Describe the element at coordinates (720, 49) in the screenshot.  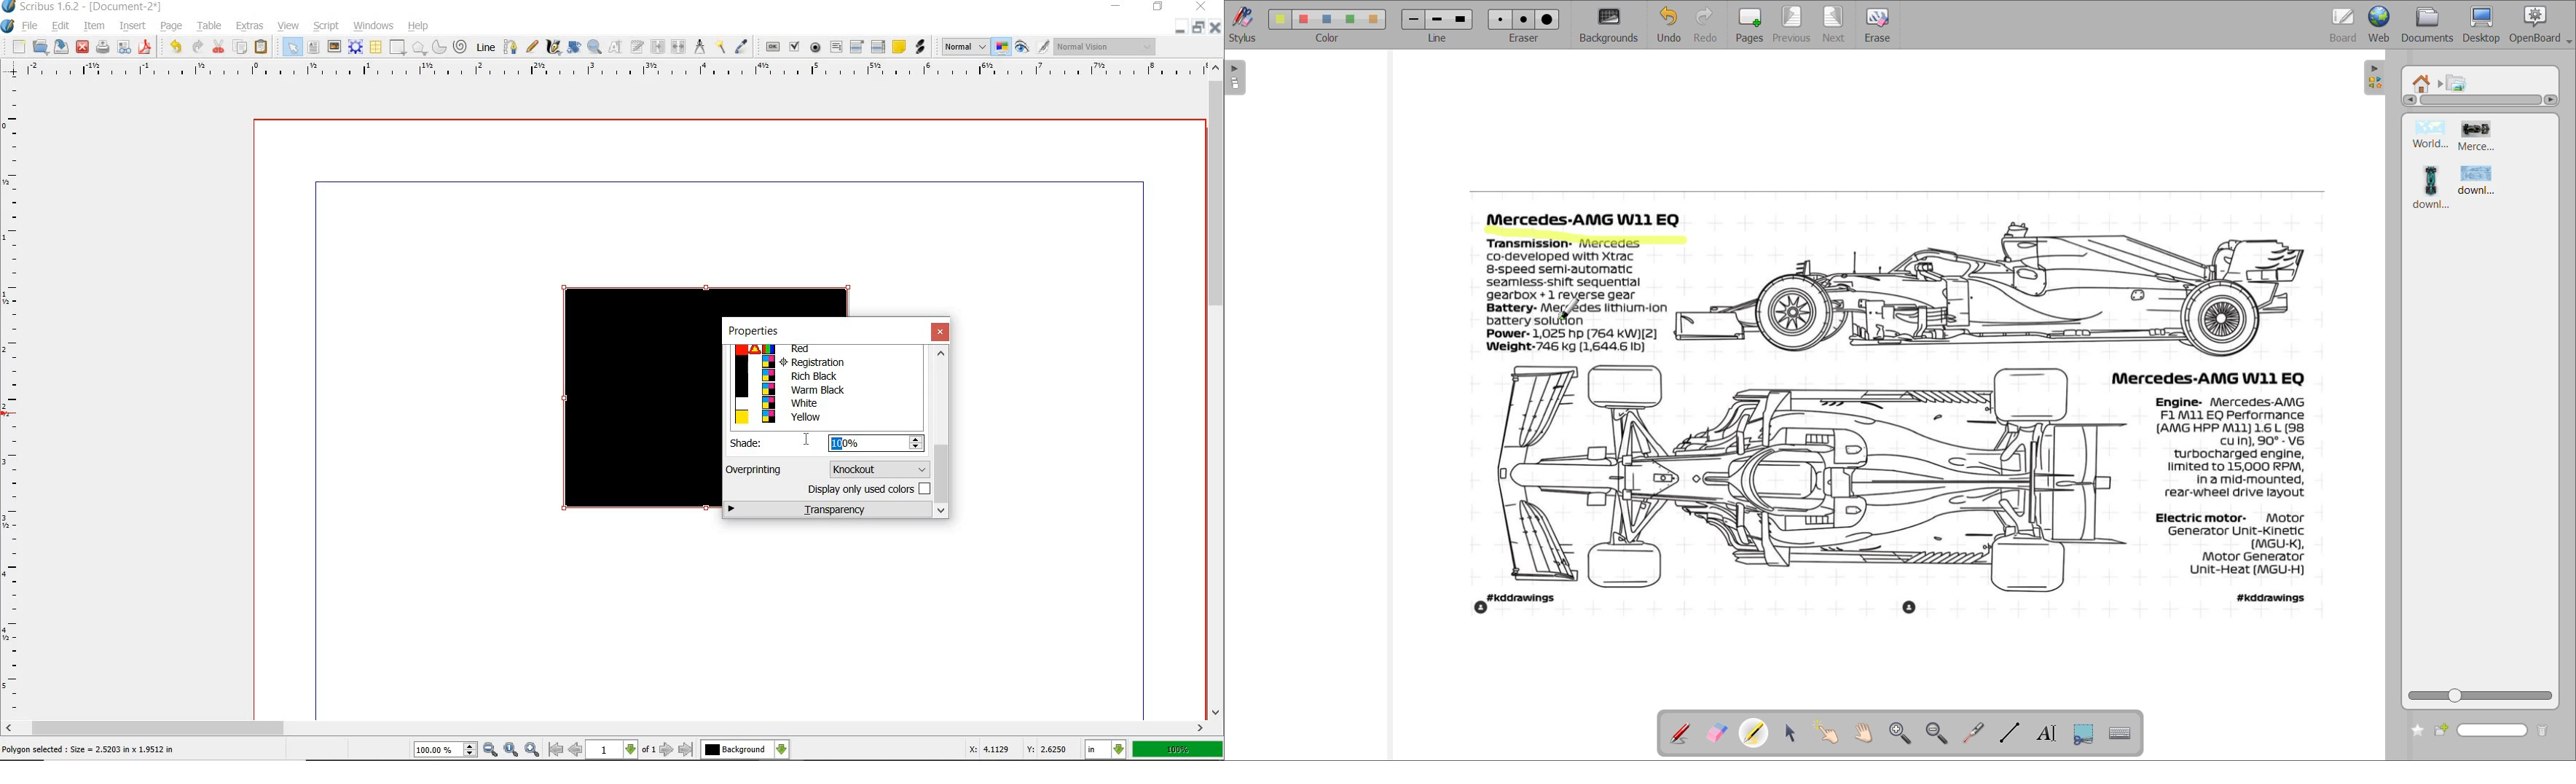
I see `copy item properties` at that location.